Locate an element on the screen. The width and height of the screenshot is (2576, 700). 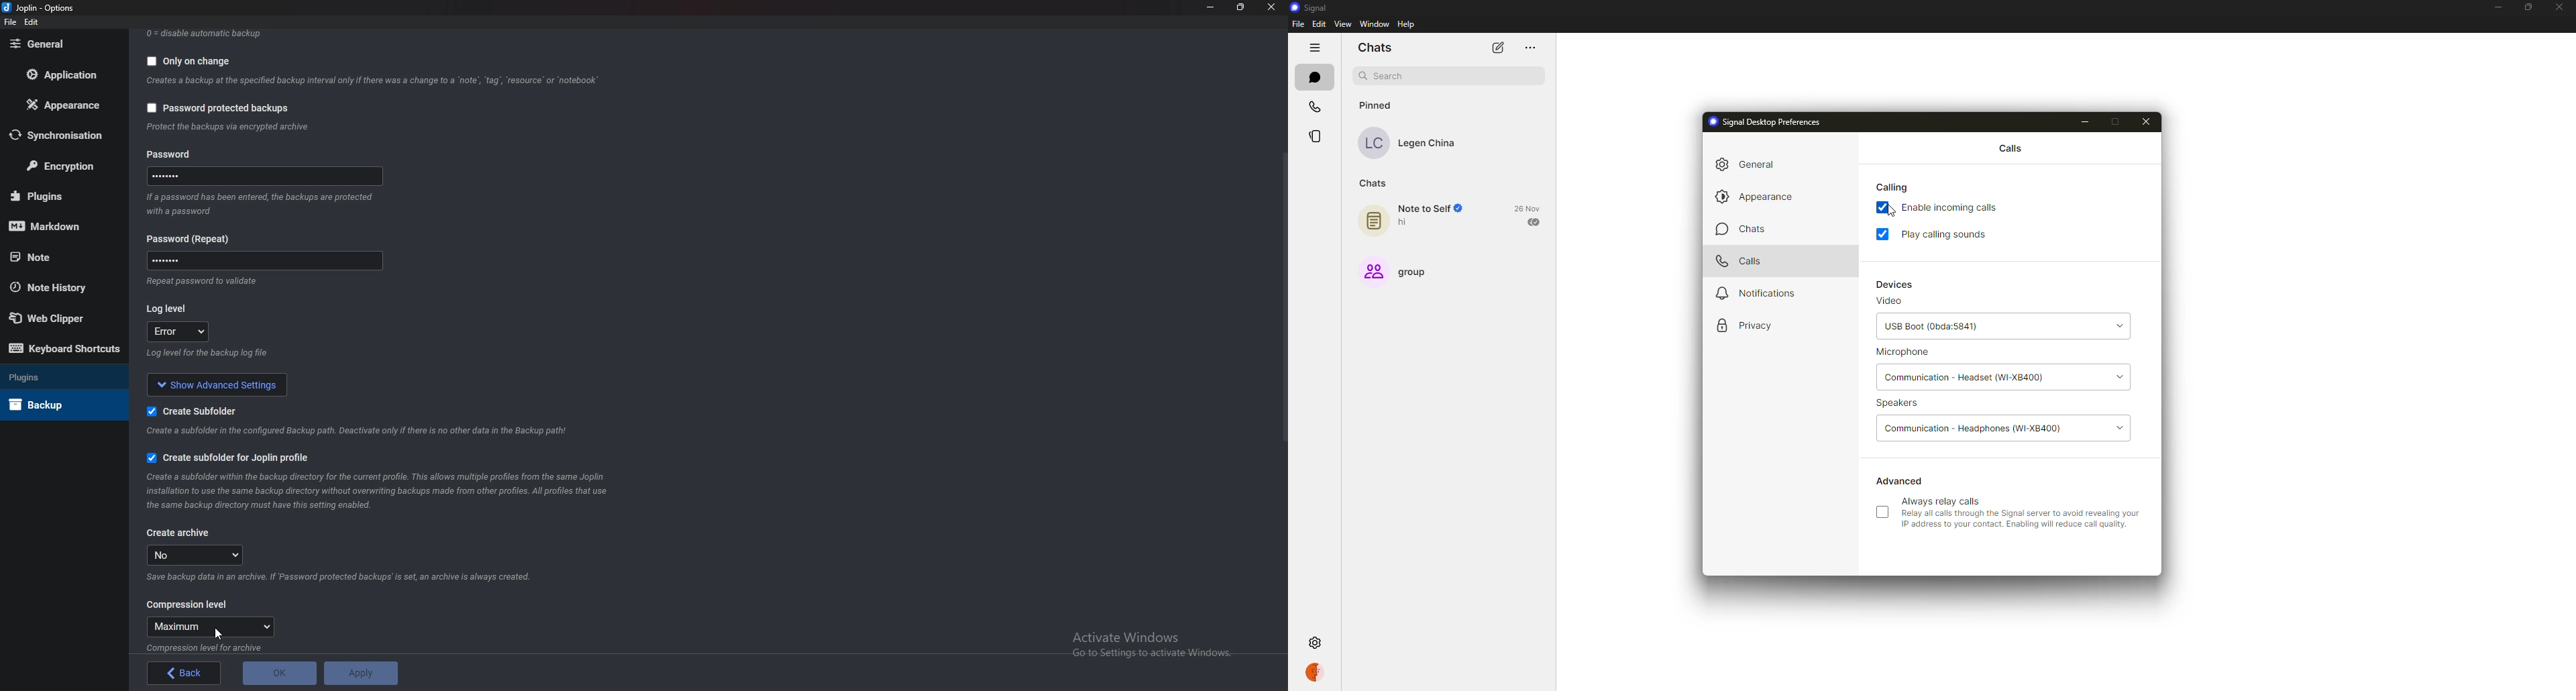
calls is located at coordinates (1313, 107).